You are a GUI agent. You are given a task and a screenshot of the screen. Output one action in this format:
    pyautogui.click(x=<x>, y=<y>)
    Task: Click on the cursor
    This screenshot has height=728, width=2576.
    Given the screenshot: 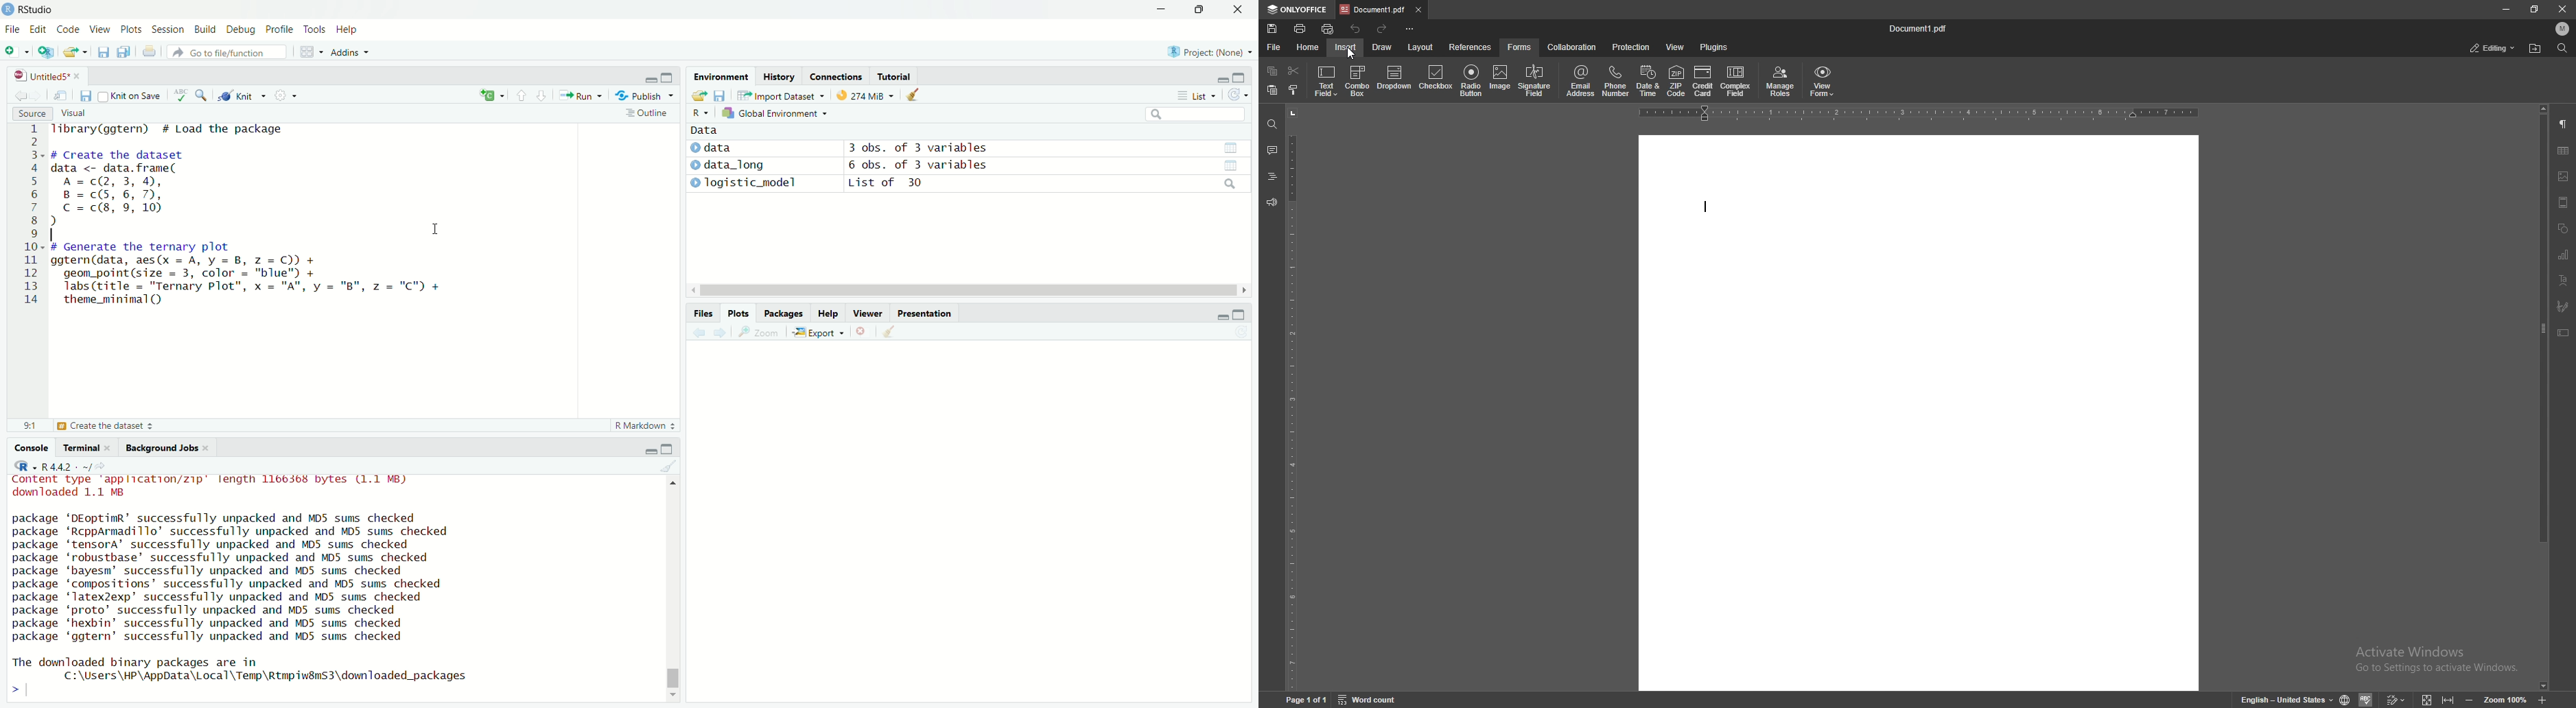 What is the action you would take?
    pyautogui.click(x=959, y=291)
    